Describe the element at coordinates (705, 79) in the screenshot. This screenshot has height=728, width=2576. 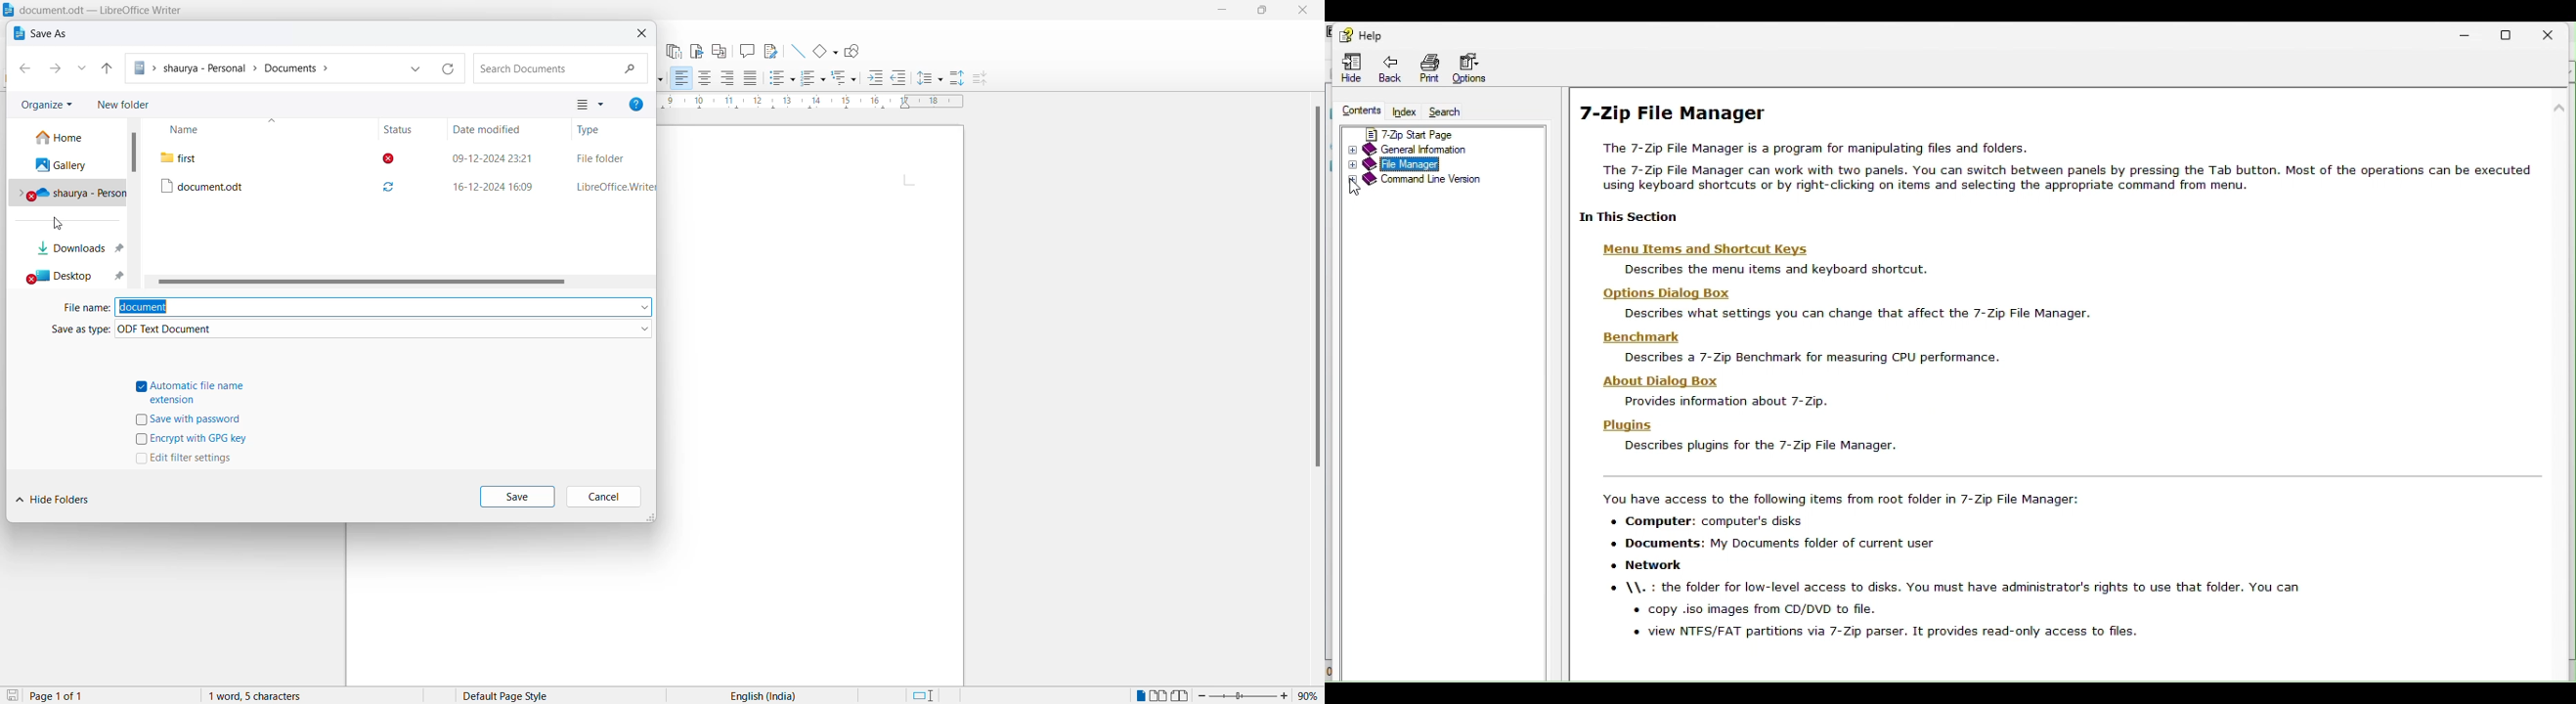
I see `Align Centre` at that location.